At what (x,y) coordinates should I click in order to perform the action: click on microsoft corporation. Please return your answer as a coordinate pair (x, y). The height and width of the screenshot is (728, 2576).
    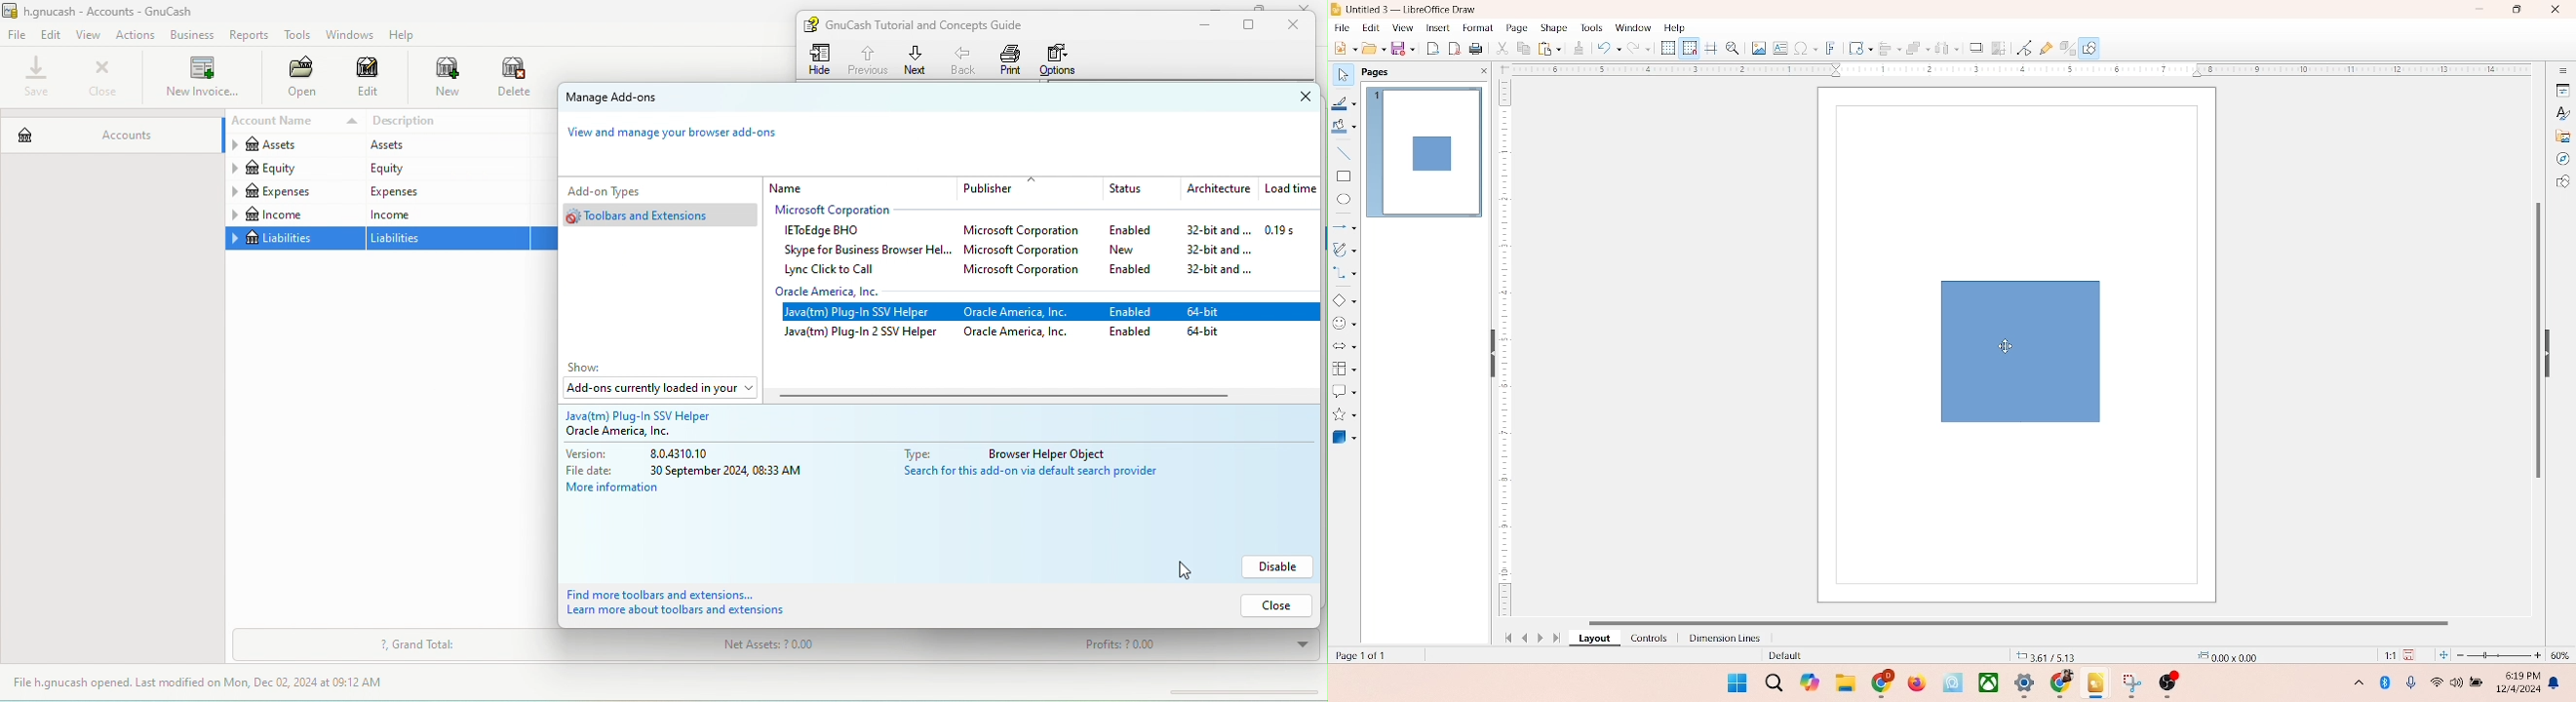
    Looking at the image, I should click on (845, 211).